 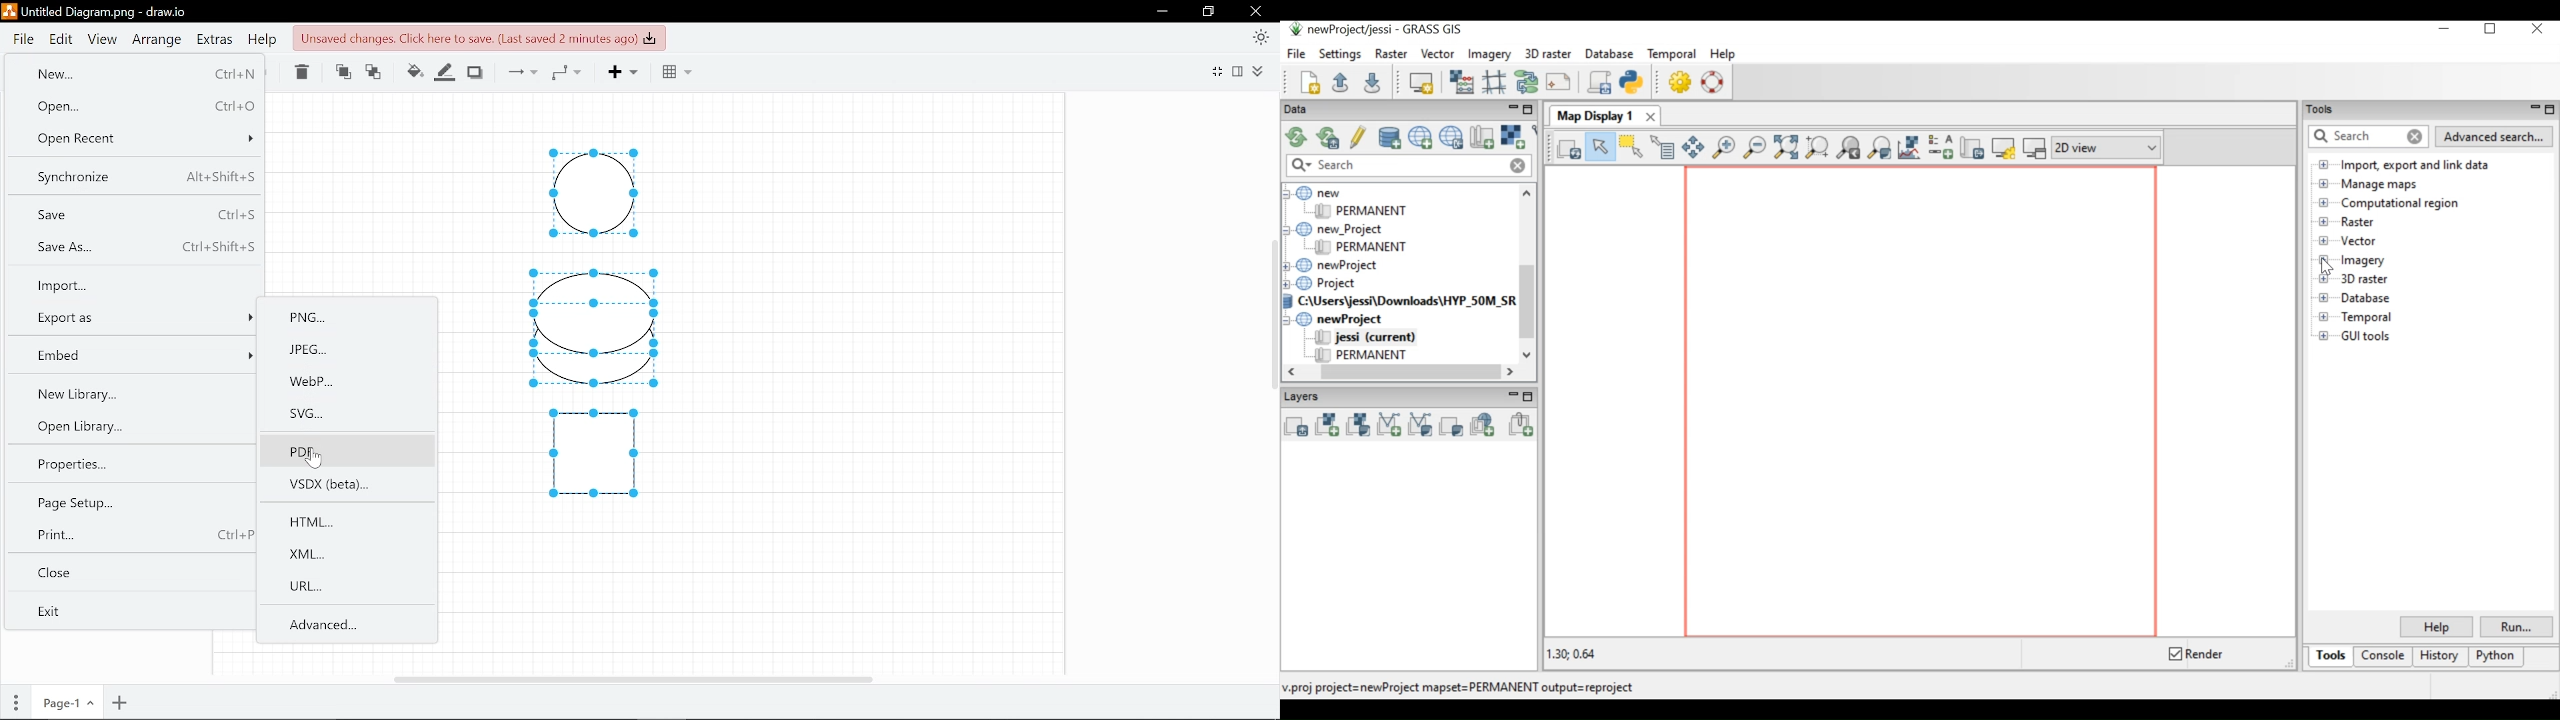 I want to click on full screen, so click(x=1218, y=70).